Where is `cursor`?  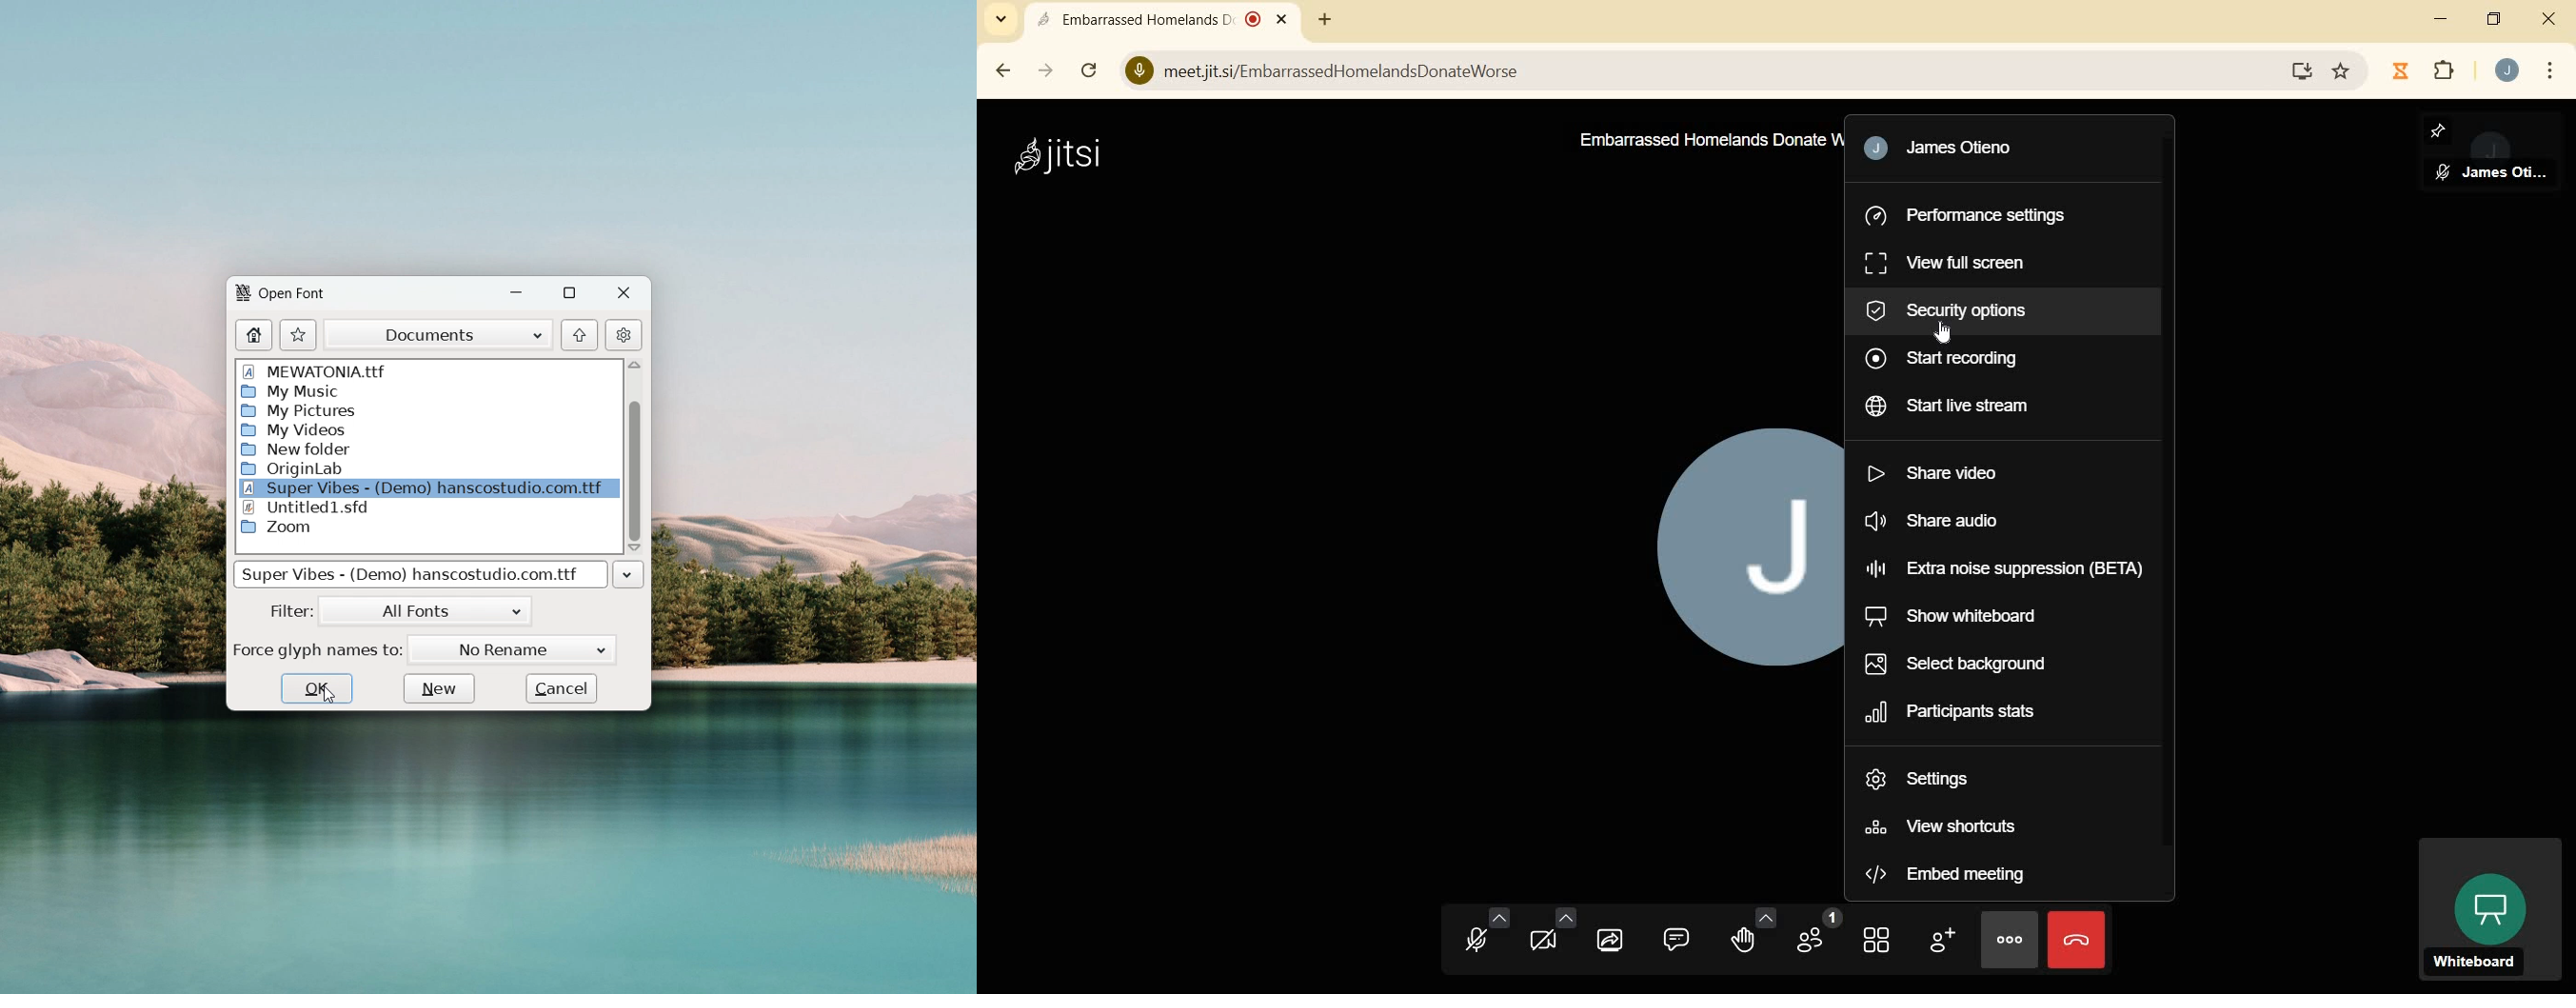
cursor is located at coordinates (332, 695).